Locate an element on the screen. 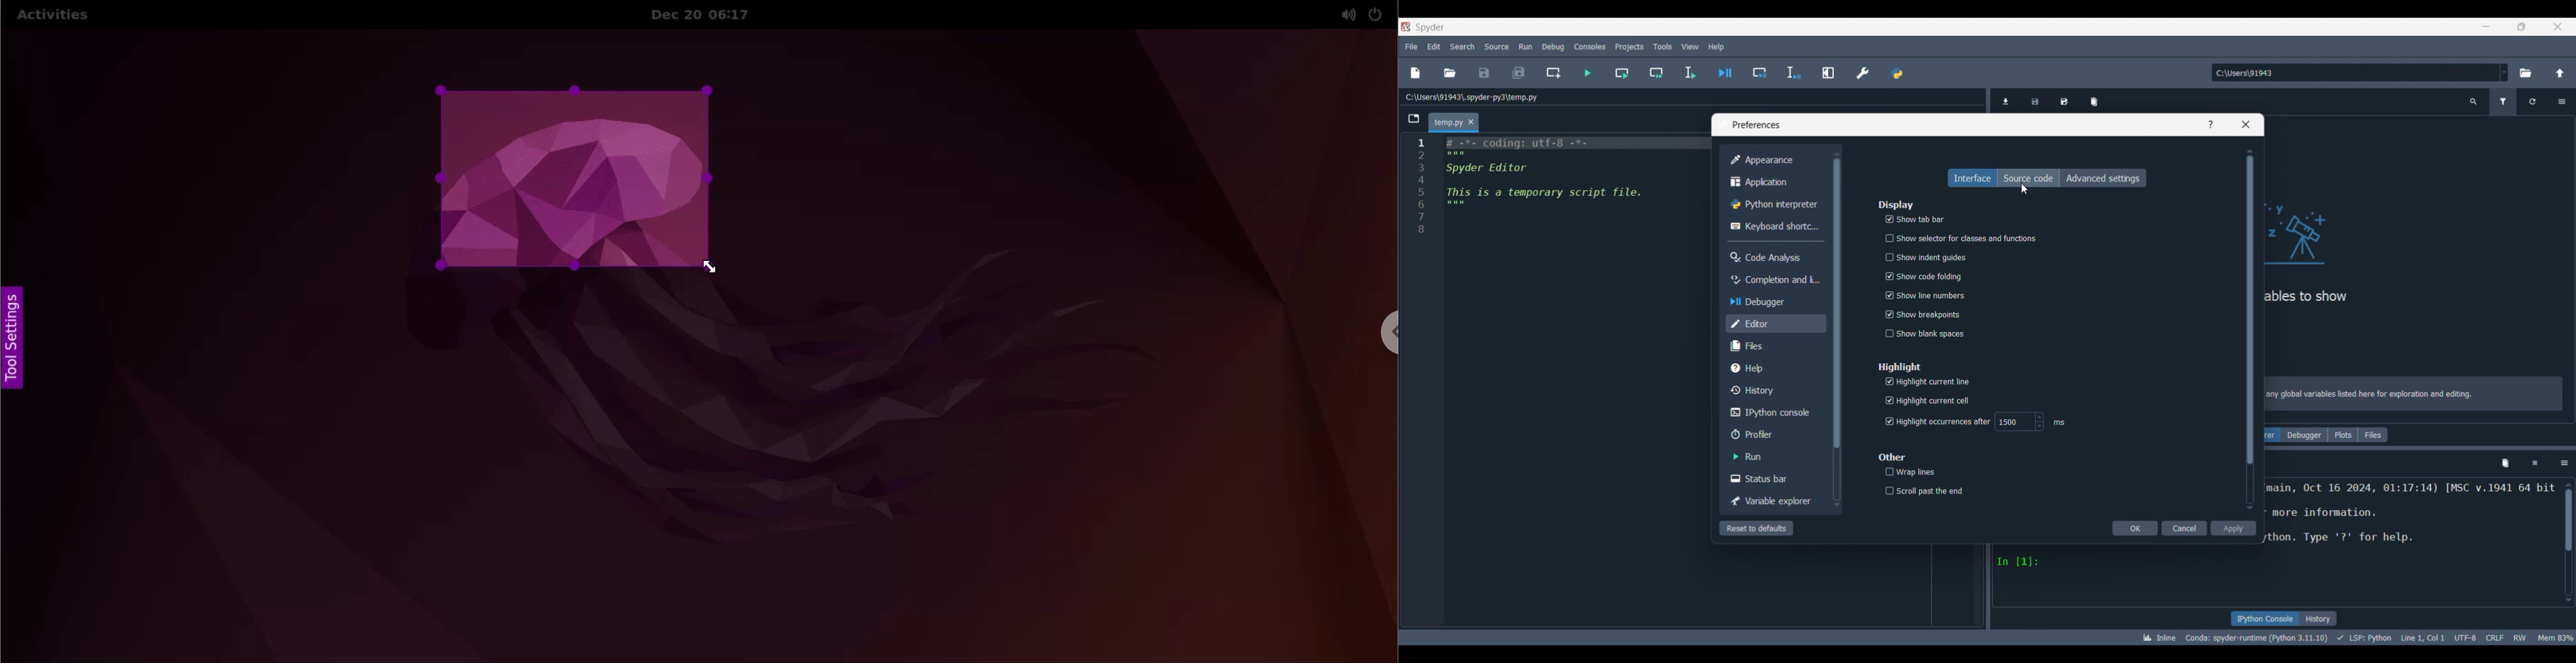 The image size is (2576, 672). Show interface in a smaller tab is located at coordinates (2522, 26).